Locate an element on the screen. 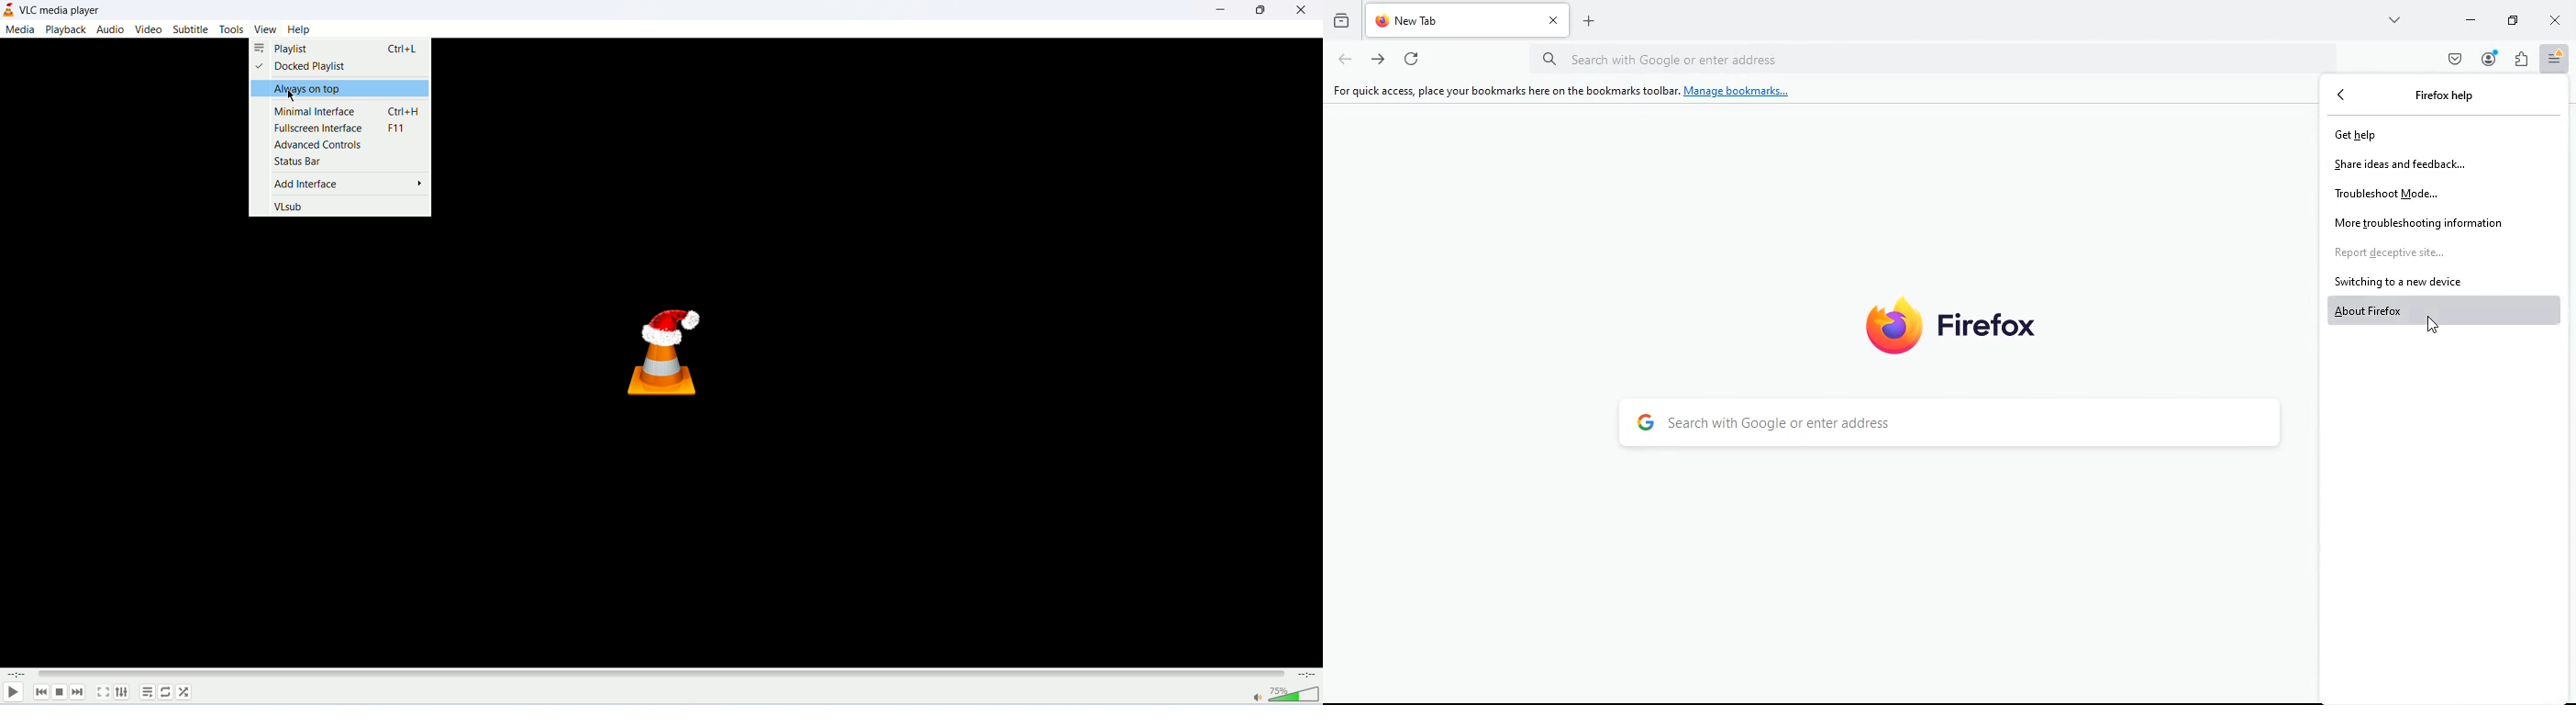 The width and height of the screenshot is (2576, 728). minimize is located at coordinates (1219, 10).